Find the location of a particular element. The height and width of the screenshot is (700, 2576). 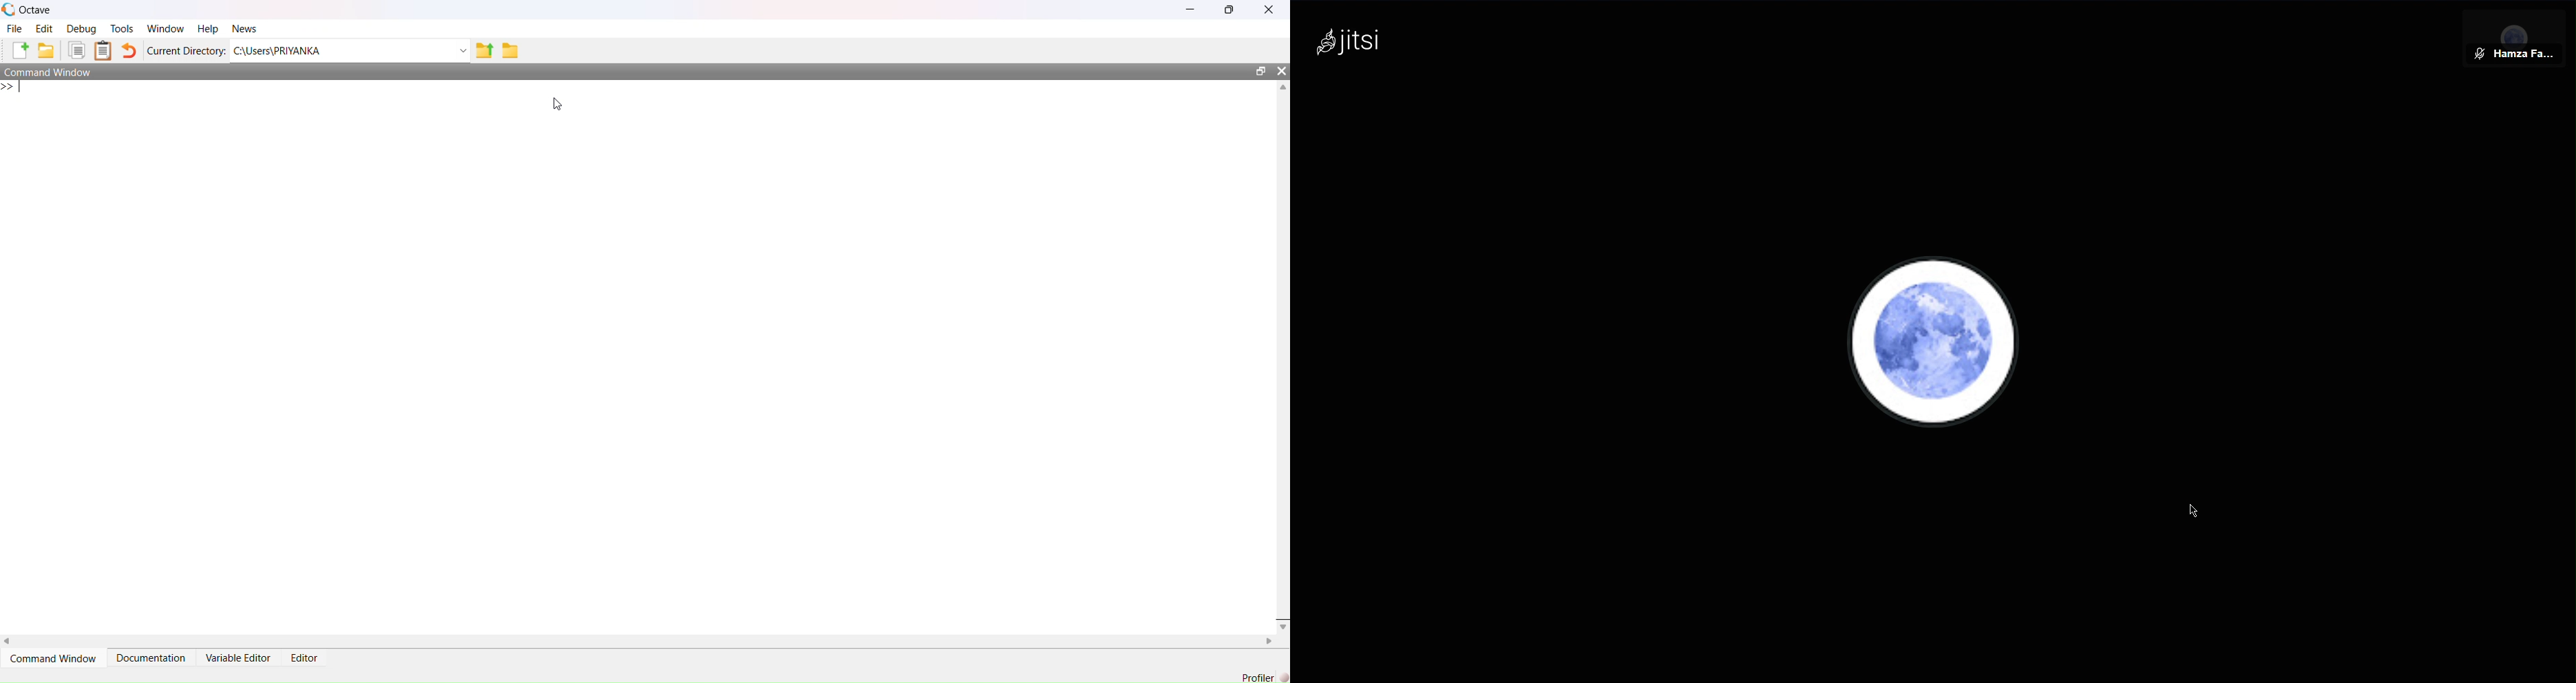

Scroll Down  is located at coordinates (1282, 626).